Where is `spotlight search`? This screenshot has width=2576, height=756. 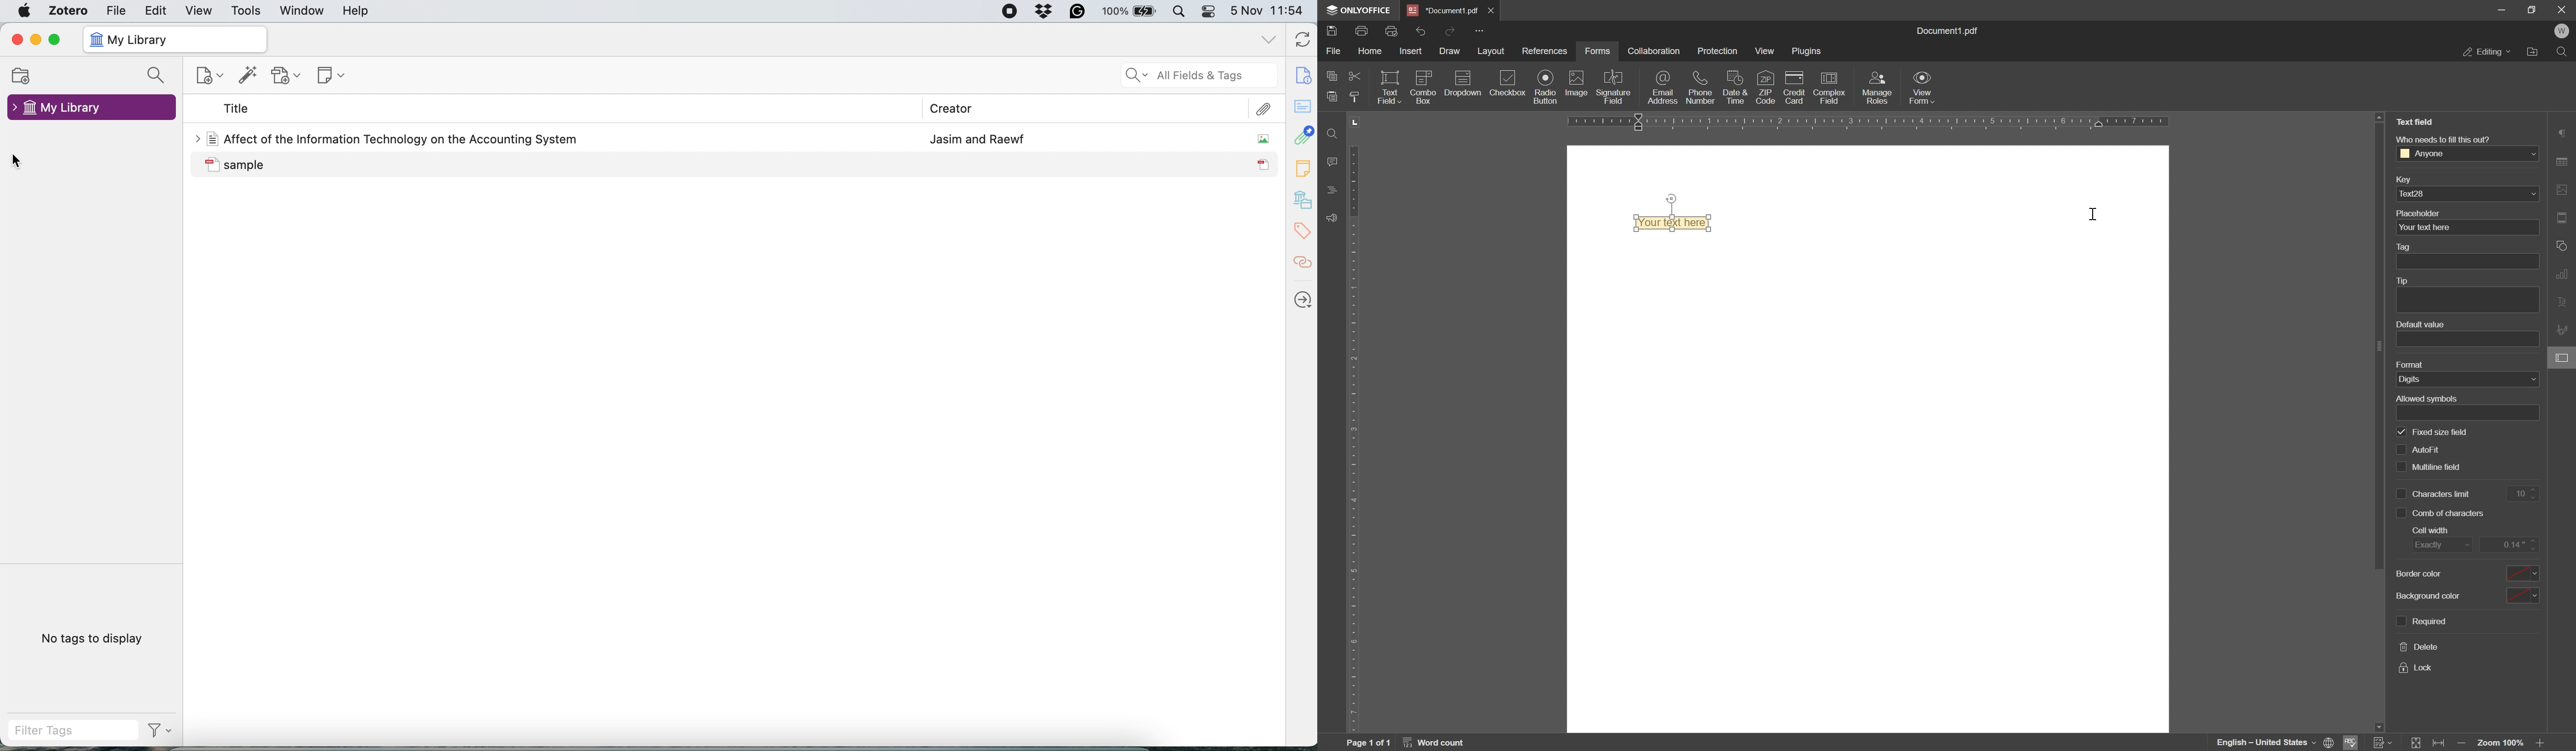 spotlight search is located at coordinates (1181, 15).